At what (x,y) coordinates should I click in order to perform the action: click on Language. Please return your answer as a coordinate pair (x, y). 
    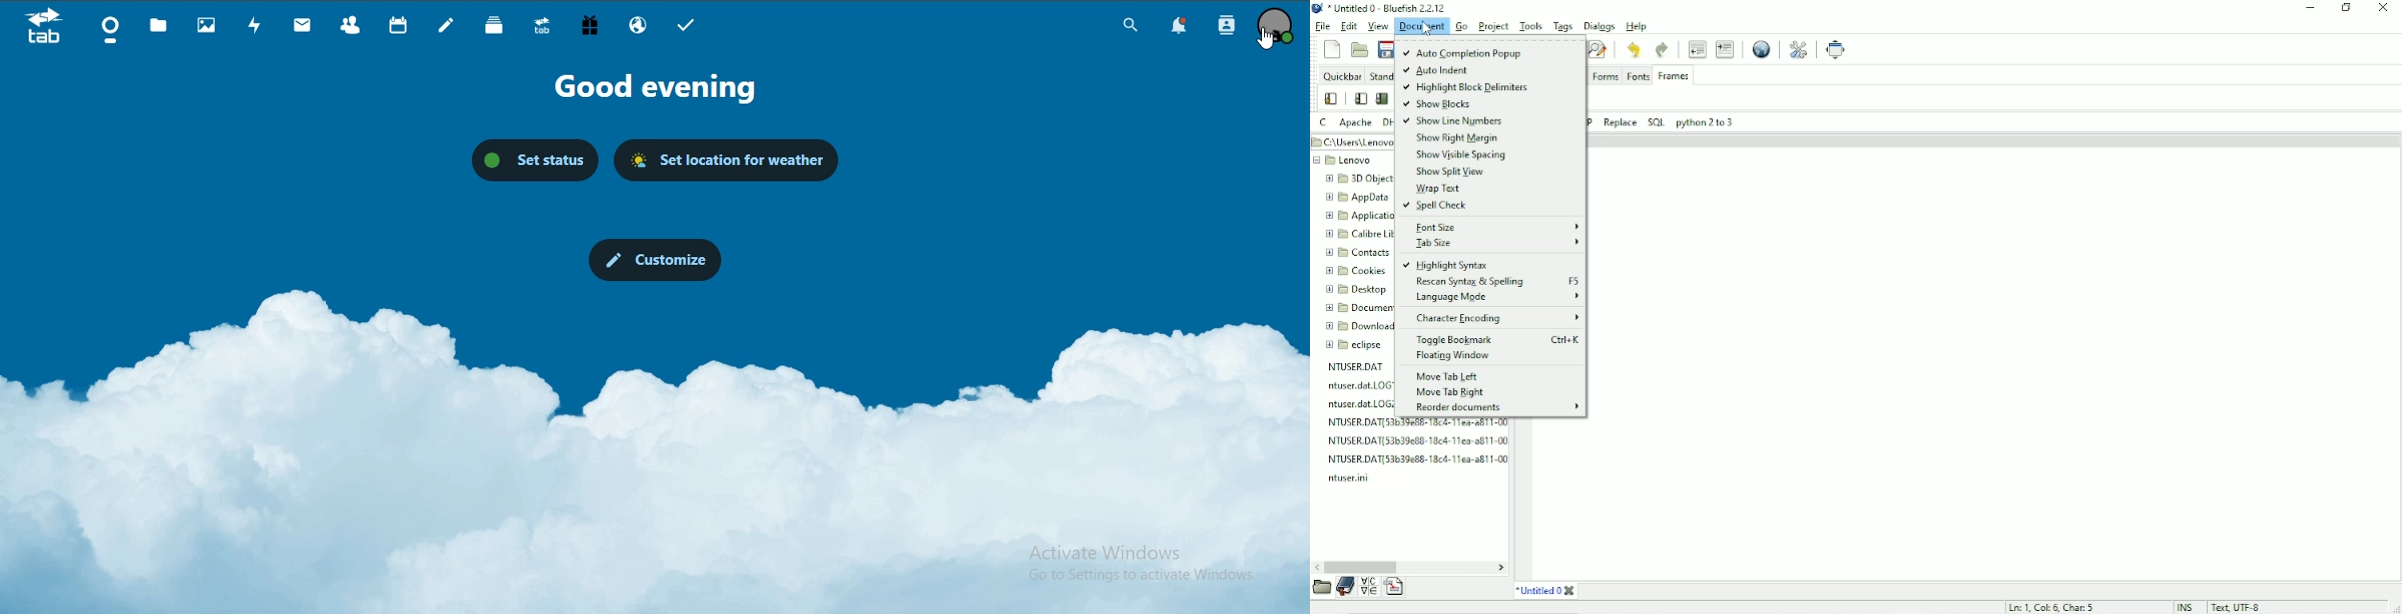
    Looking at the image, I should click on (1396, 588).